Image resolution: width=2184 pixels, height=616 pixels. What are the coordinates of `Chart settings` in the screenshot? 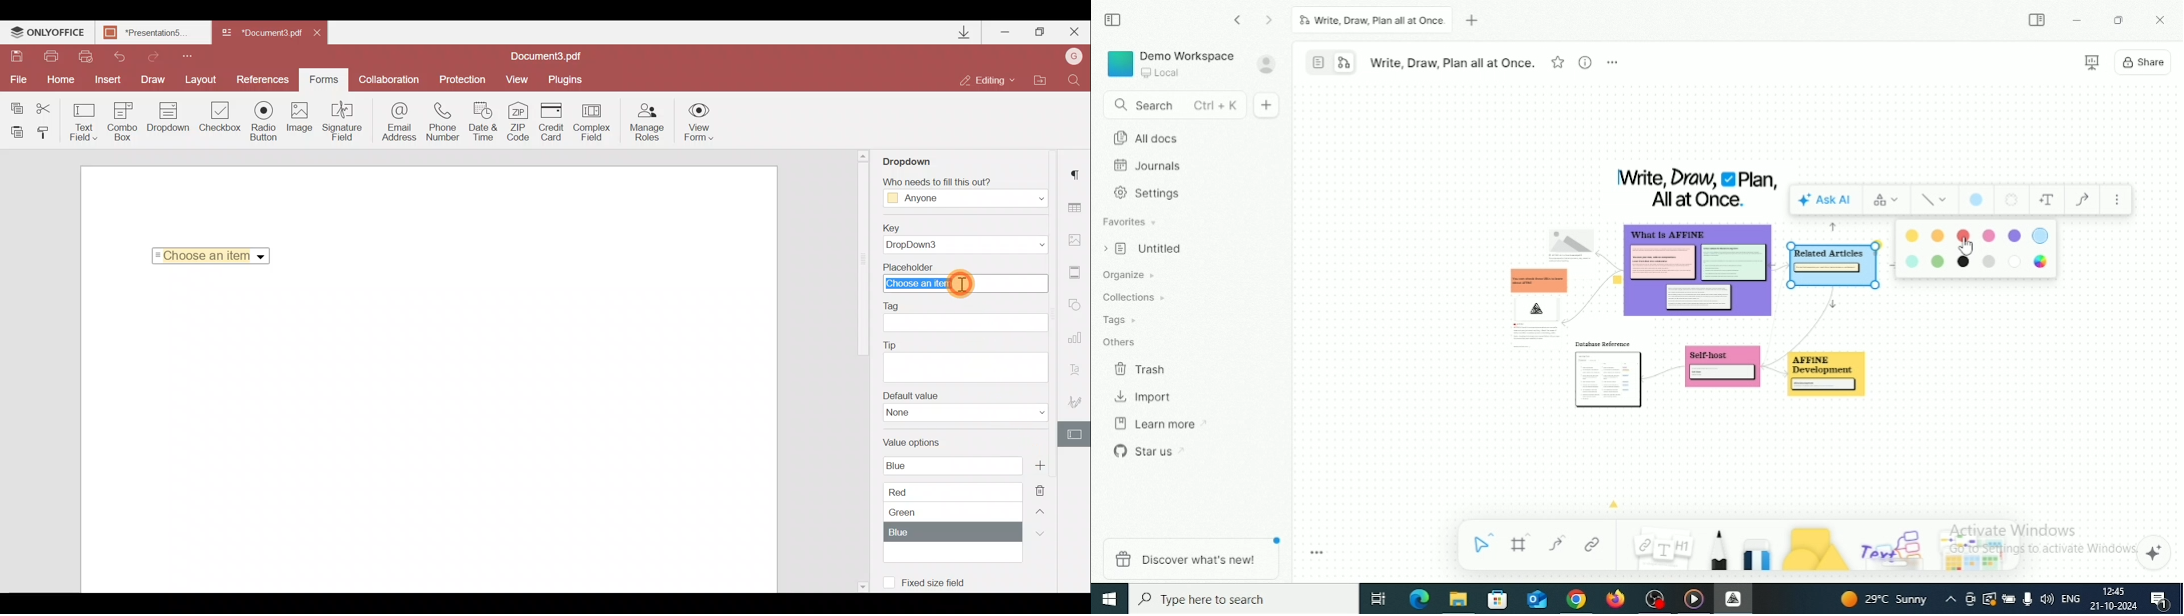 It's located at (1078, 338).